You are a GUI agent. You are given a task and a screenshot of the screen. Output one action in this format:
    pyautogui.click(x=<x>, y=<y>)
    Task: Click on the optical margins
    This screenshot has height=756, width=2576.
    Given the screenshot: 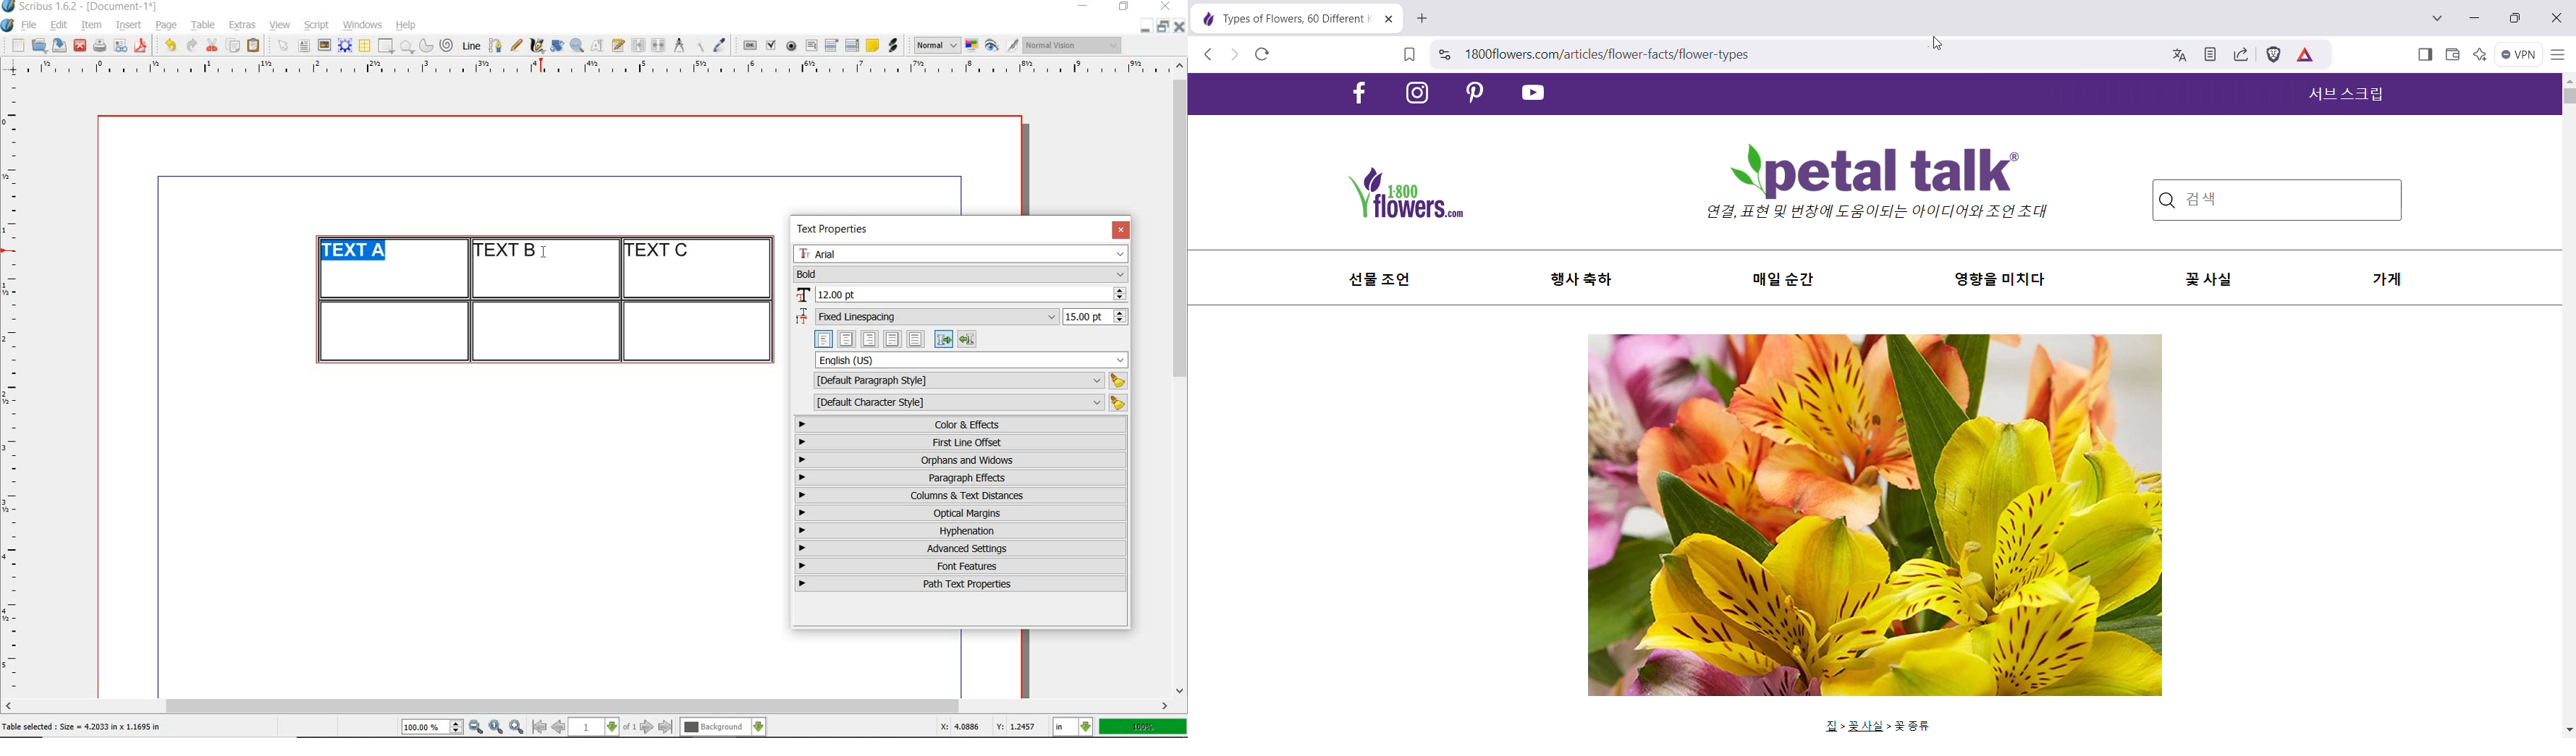 What is the action you would take?
    pyautogui.click(x=962, y=513)
    